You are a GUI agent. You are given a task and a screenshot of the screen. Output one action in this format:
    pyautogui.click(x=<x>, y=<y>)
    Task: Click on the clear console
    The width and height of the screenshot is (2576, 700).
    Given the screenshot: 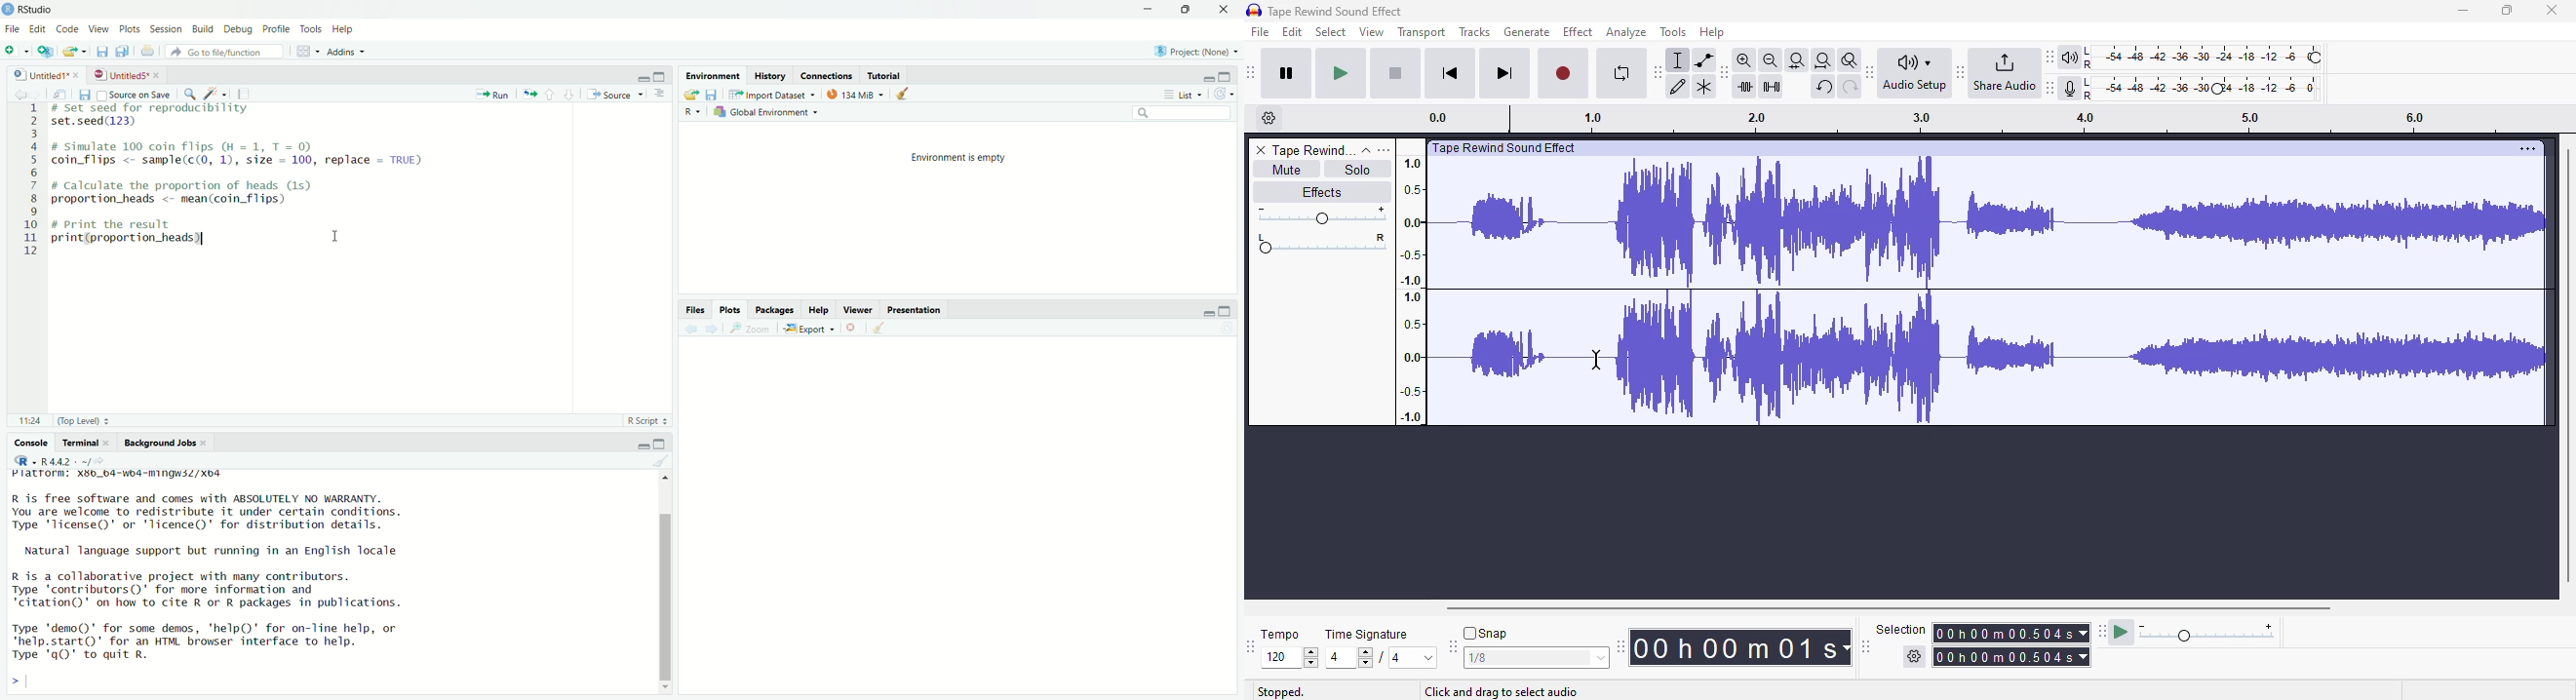 What is the action you would take?
    pyautogui.click(x=662, y=463)
    